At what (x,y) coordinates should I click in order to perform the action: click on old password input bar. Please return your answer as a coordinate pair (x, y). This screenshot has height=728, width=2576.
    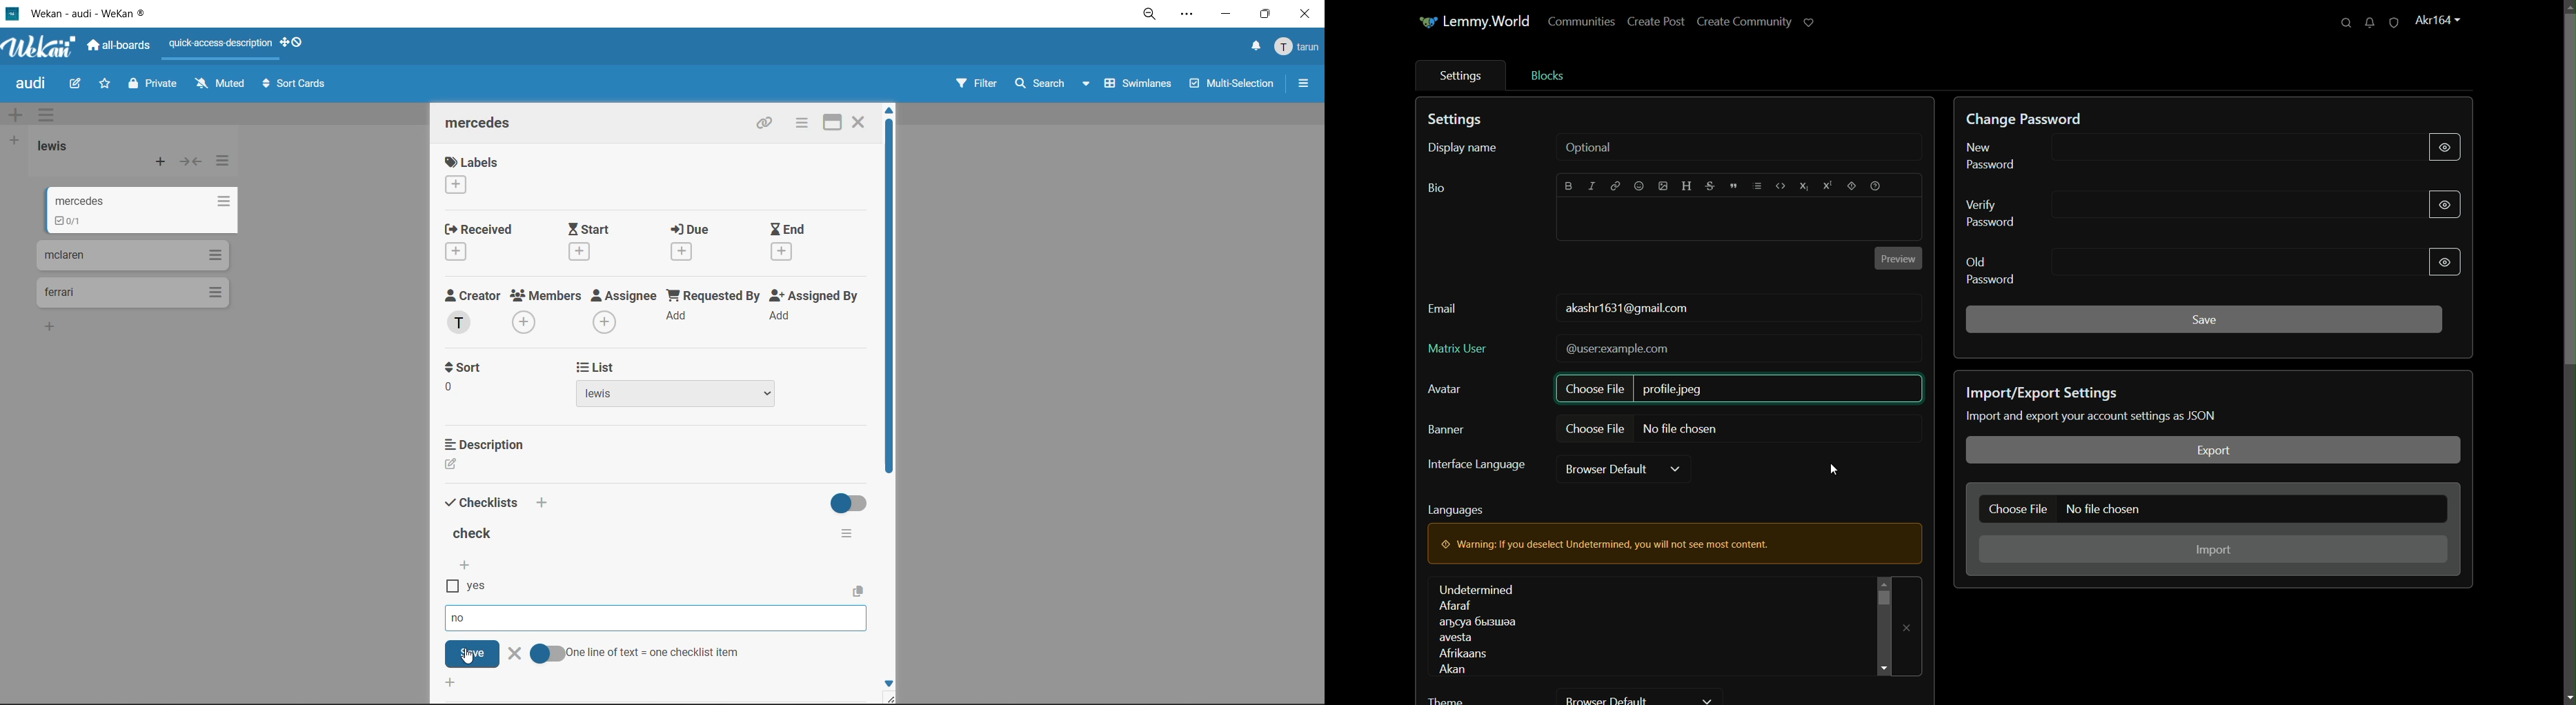
    Looking at the image, I should click on (2227, 263).